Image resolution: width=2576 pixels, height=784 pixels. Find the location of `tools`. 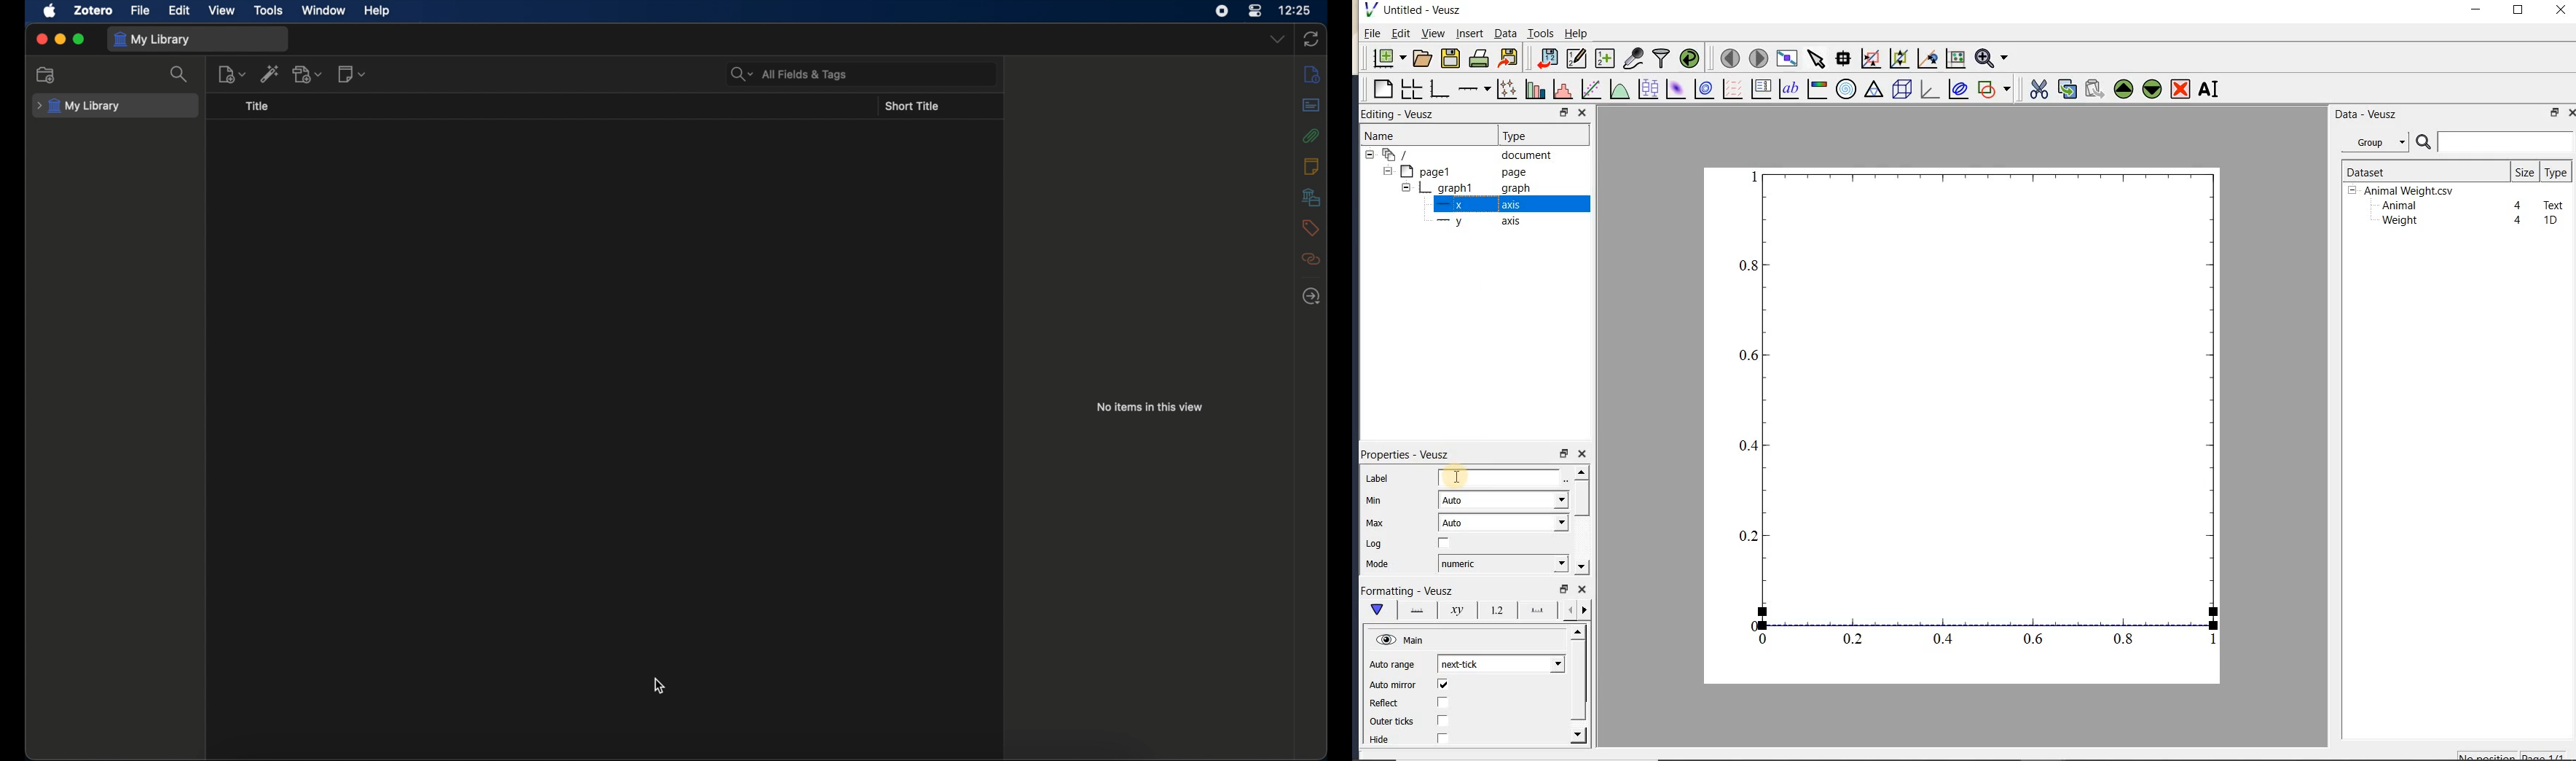

tools is located at coordinates (269, 11).